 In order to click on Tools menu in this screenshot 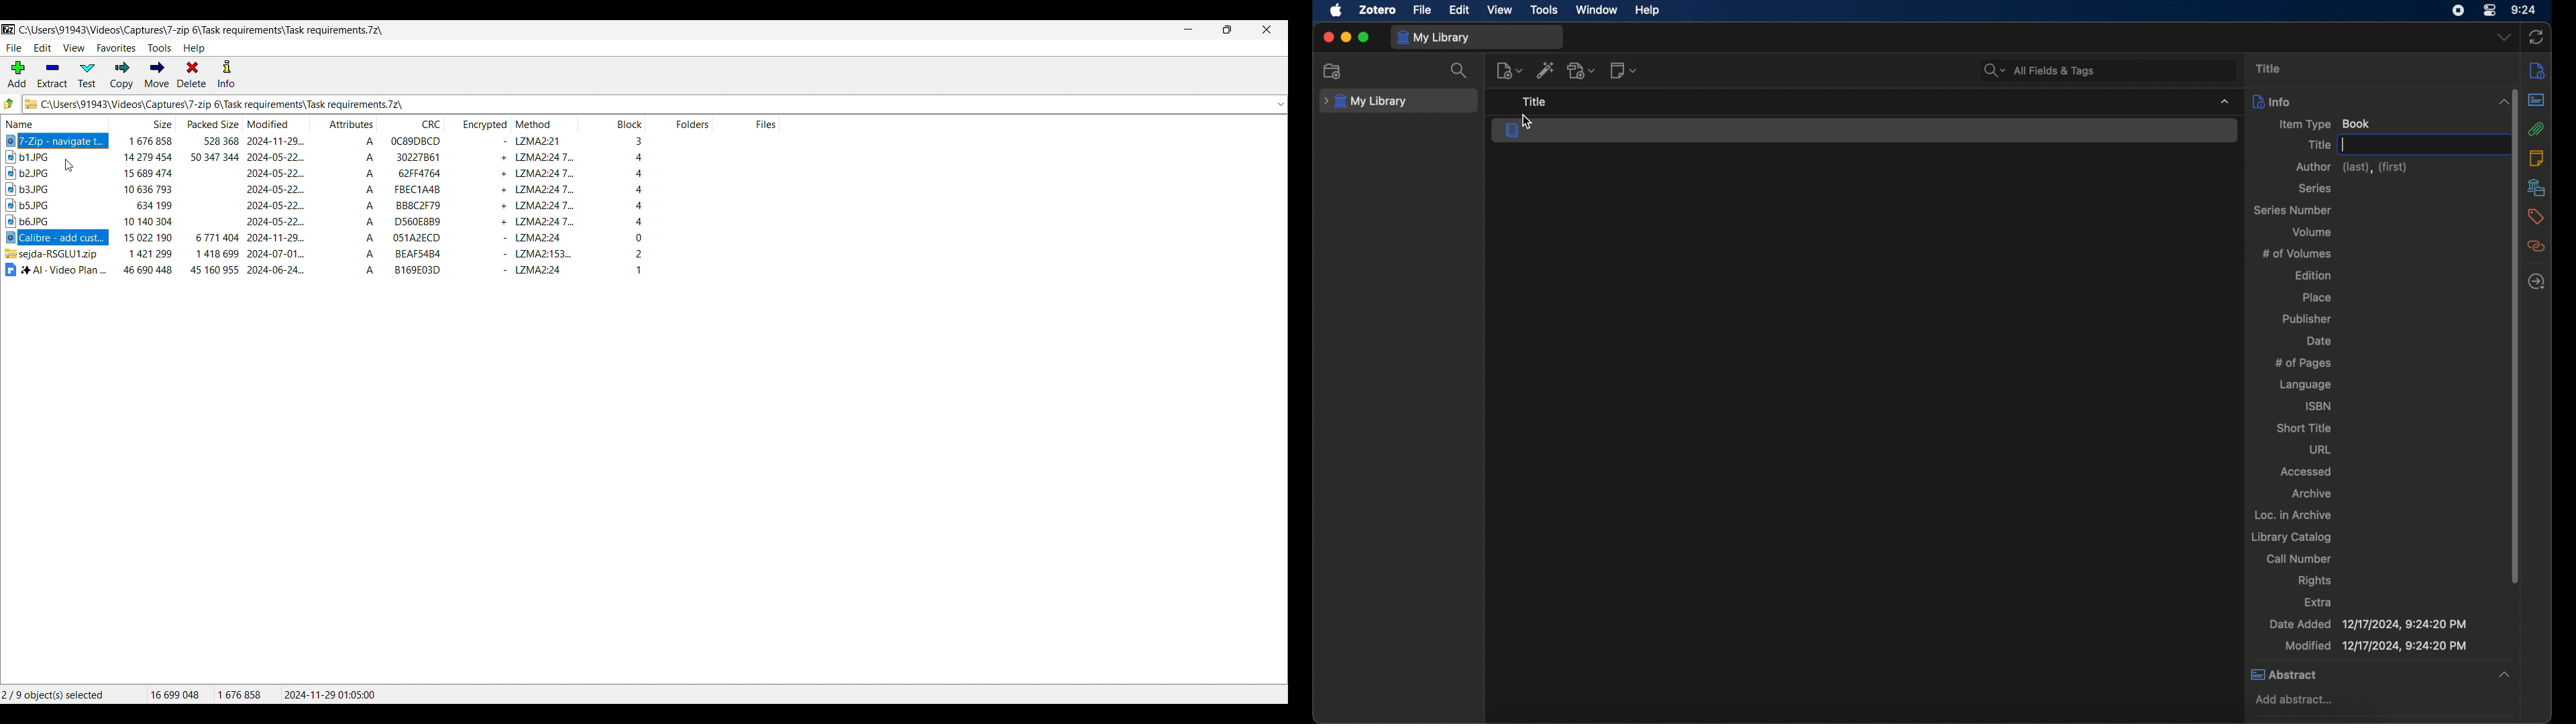, I will do `click(160, 48)`.